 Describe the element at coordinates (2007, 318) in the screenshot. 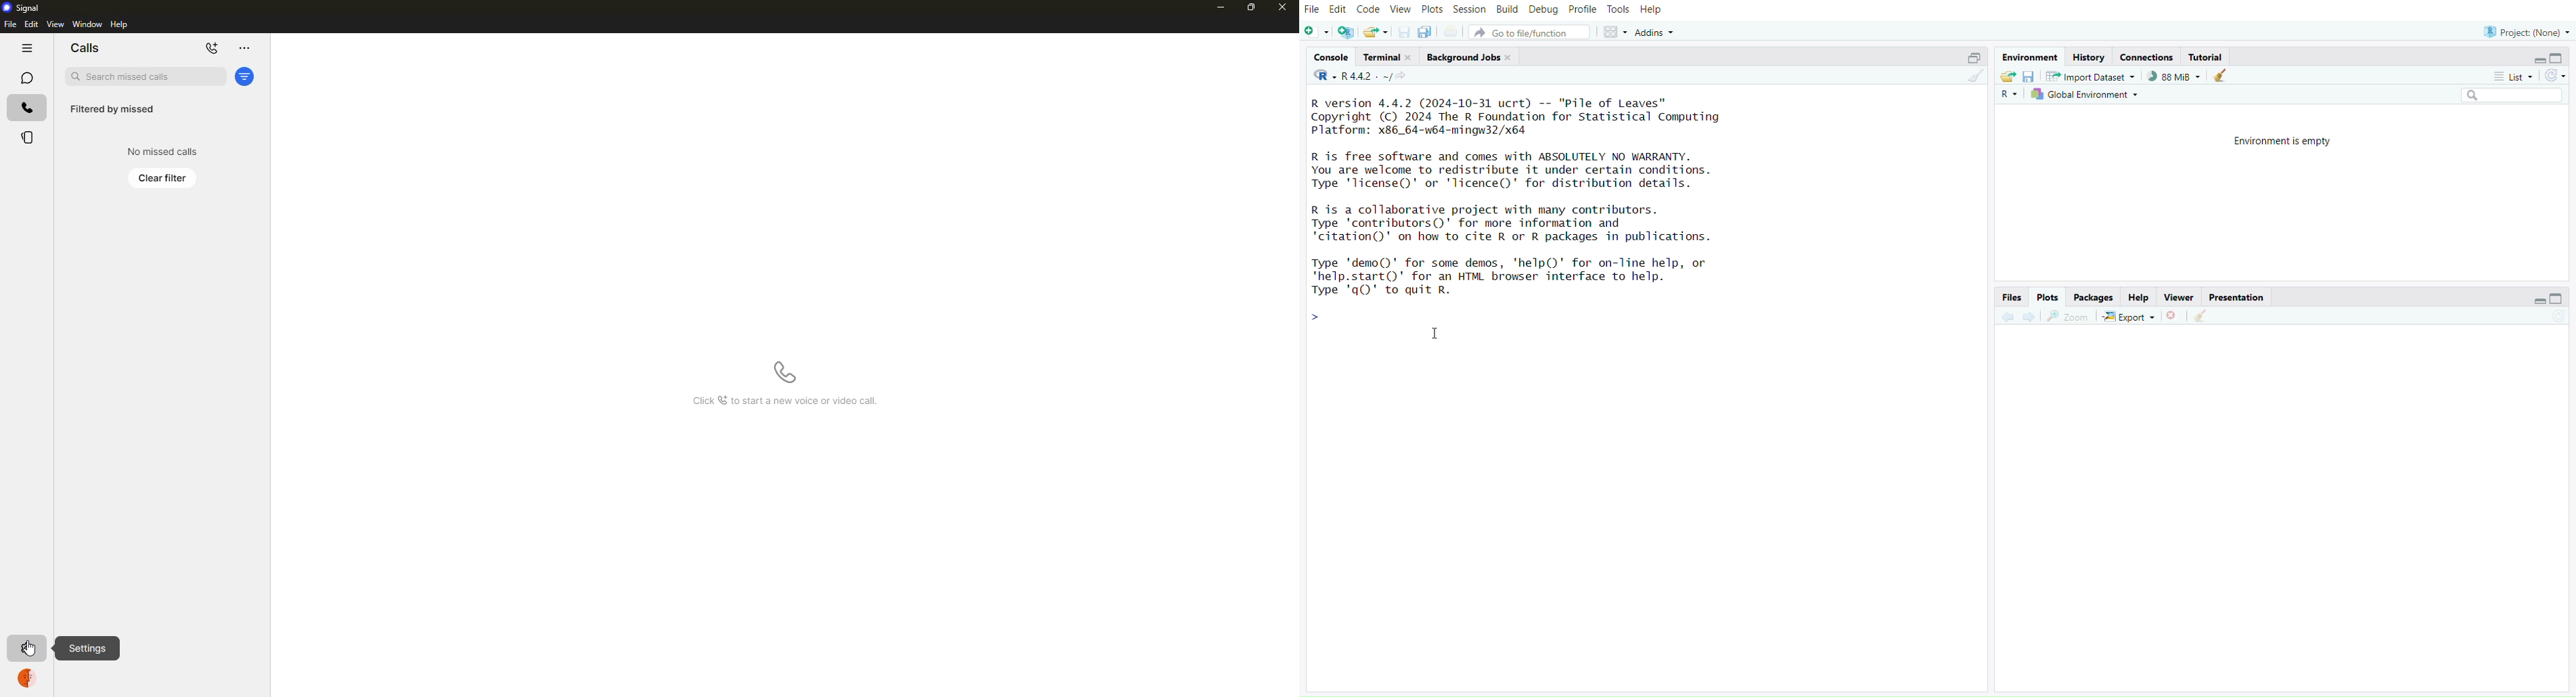

I see `backward` at that location.